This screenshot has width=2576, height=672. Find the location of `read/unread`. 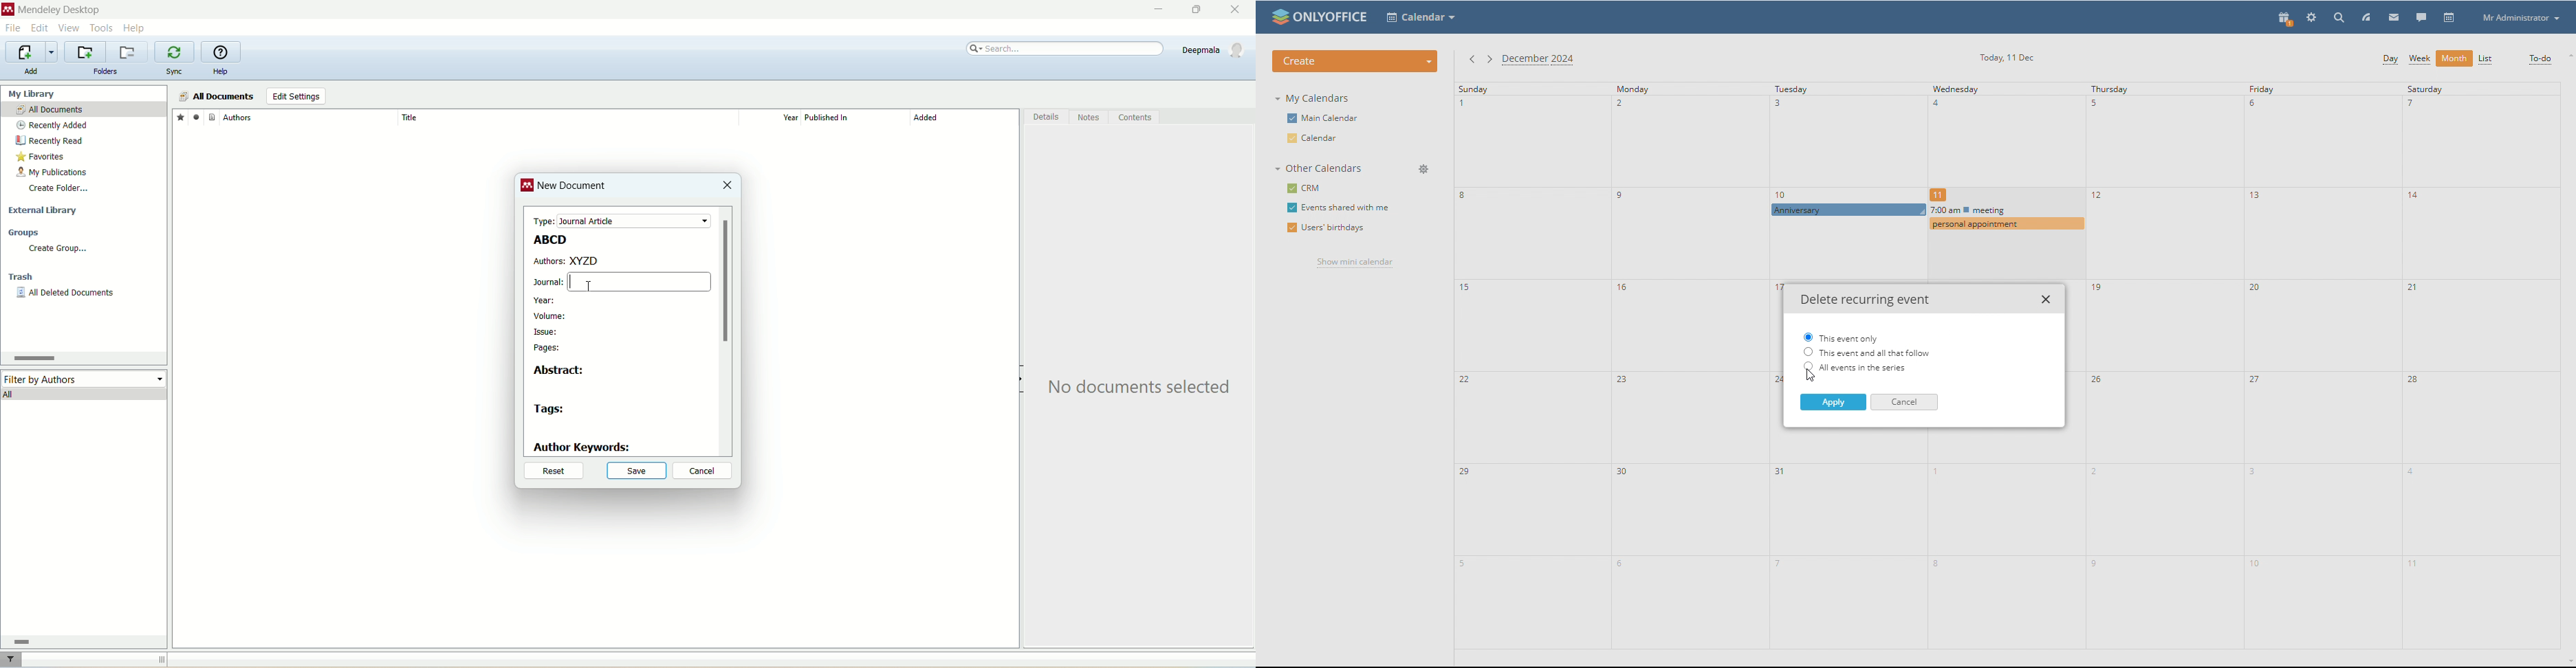

read/unread is located at coordinates (194, 116).